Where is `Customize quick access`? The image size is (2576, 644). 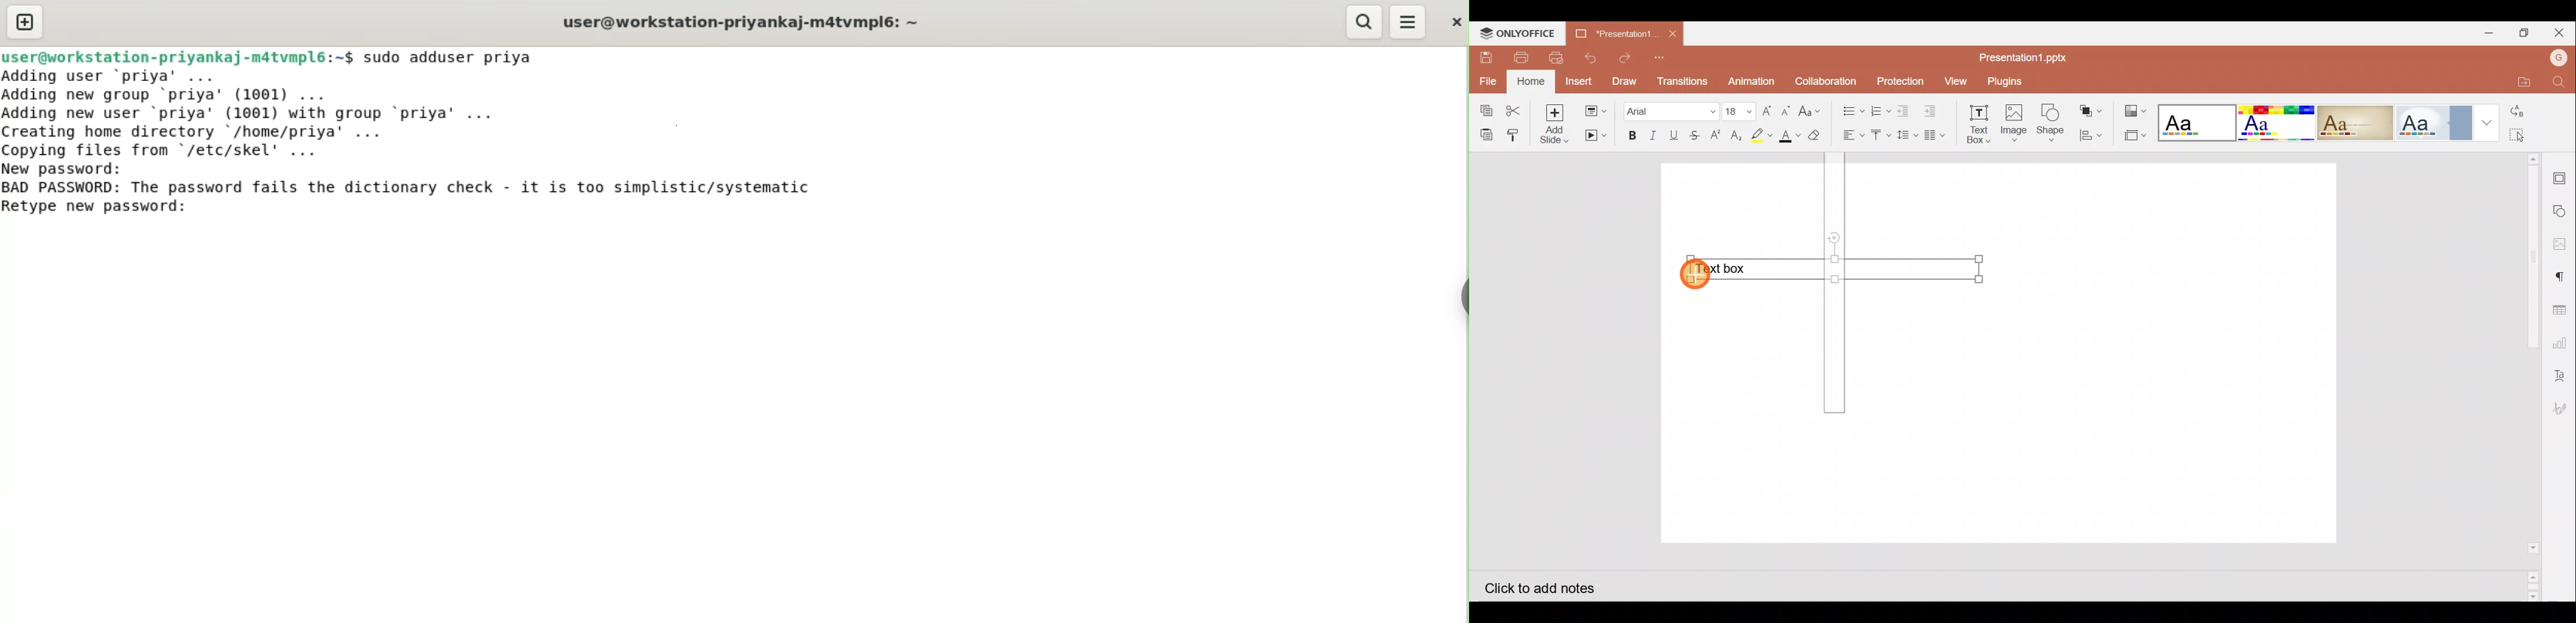 Customize quick access is located at coordinates (1663, 57).